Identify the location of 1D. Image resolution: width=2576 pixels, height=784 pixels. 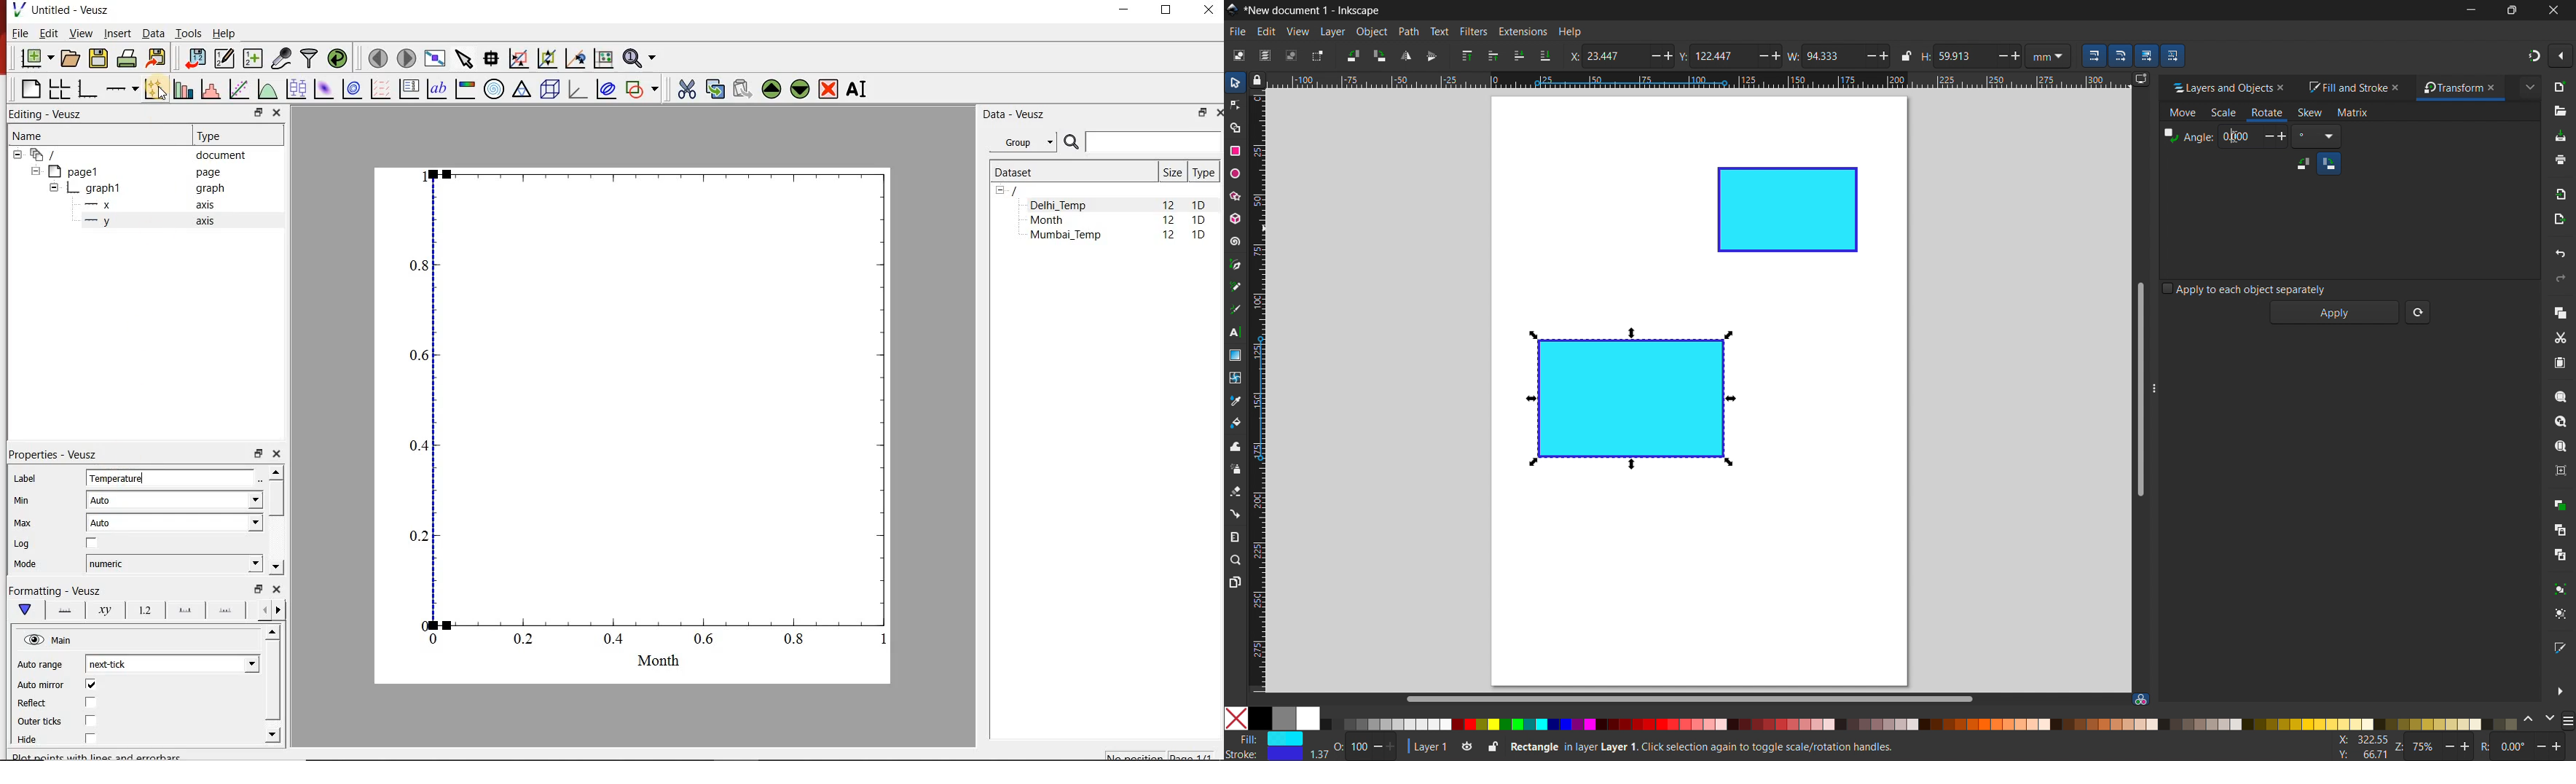
(1198, 236).